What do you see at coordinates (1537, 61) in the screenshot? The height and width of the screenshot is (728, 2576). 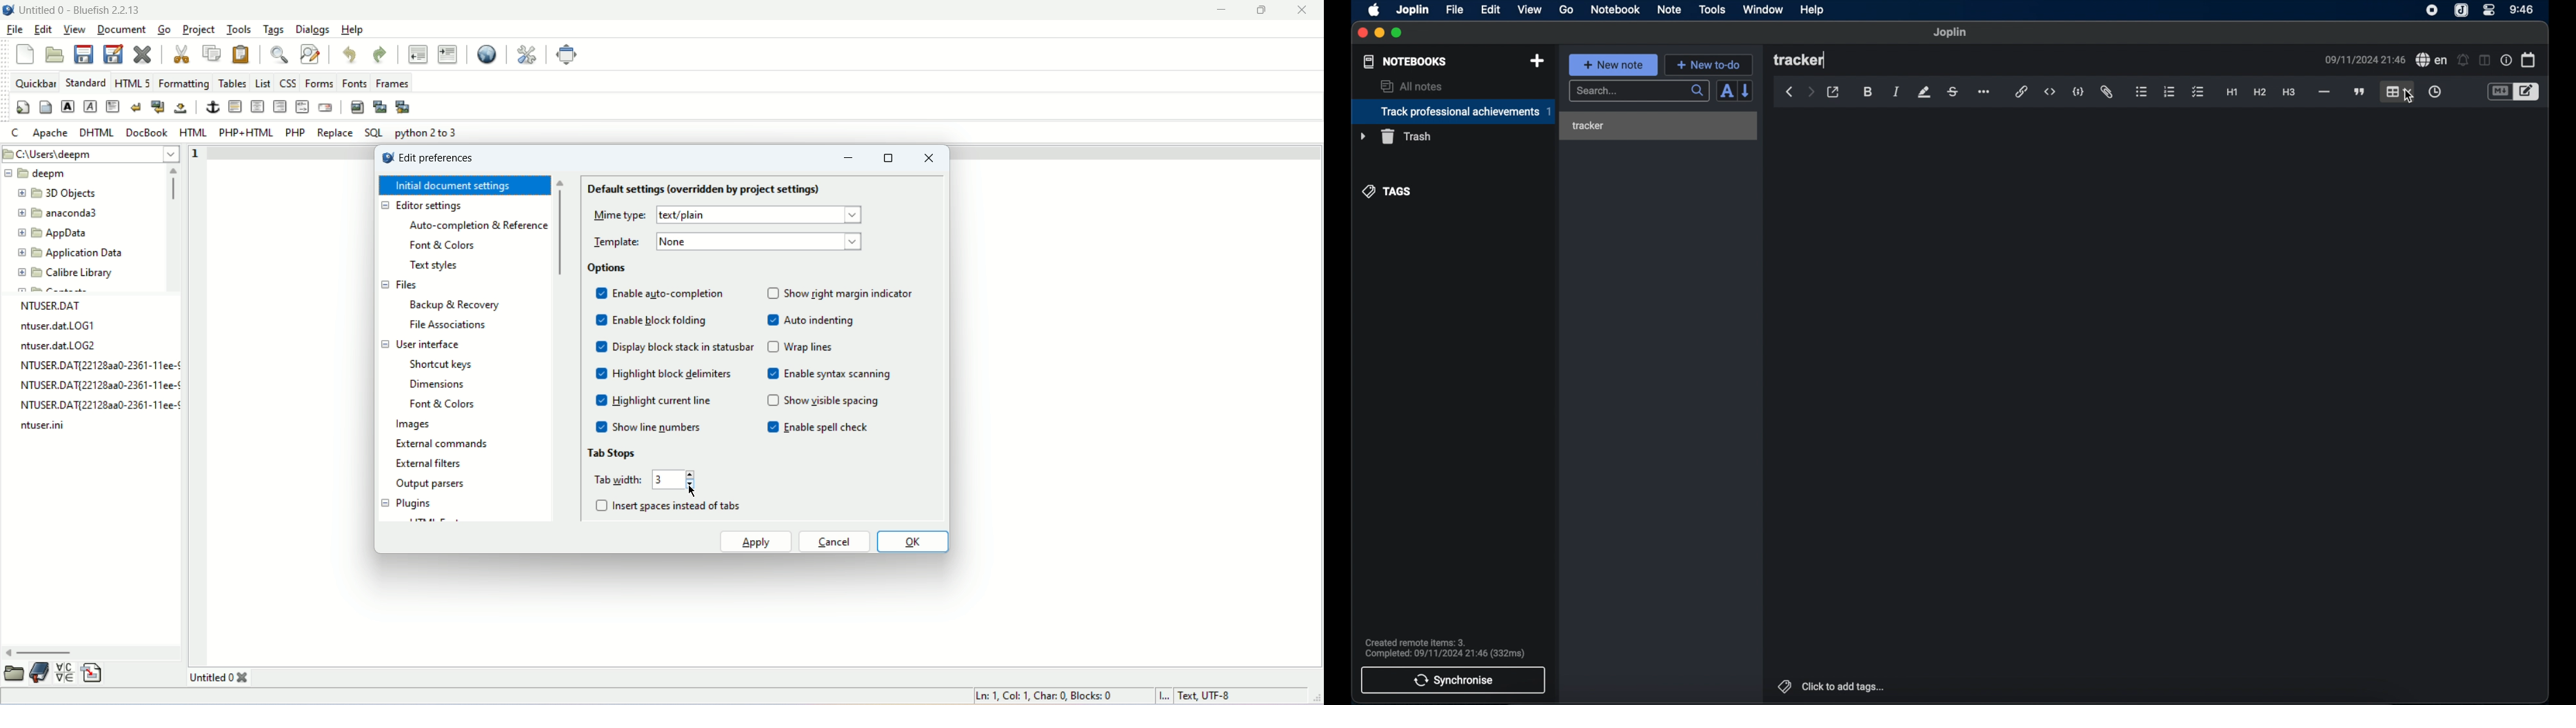 I see `new notebook` at bounding box center [1537, 61].